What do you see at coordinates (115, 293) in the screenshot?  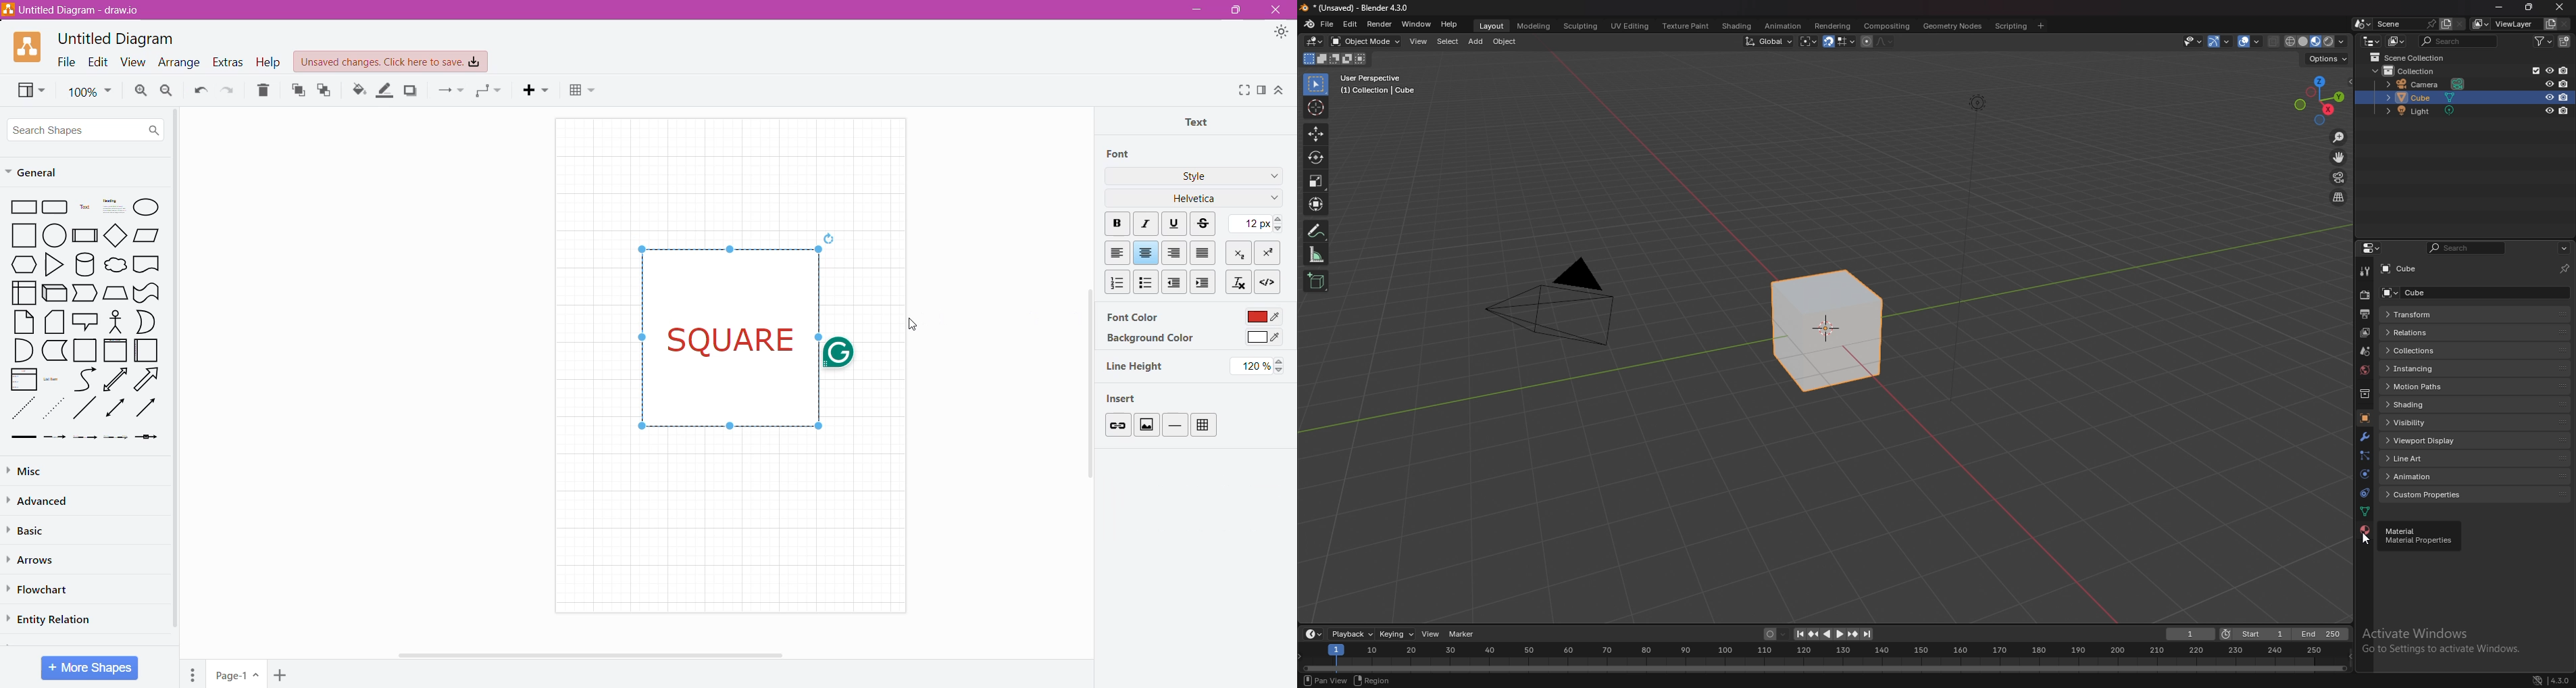 I see `Manual Input` at bounding box center [115, 293].